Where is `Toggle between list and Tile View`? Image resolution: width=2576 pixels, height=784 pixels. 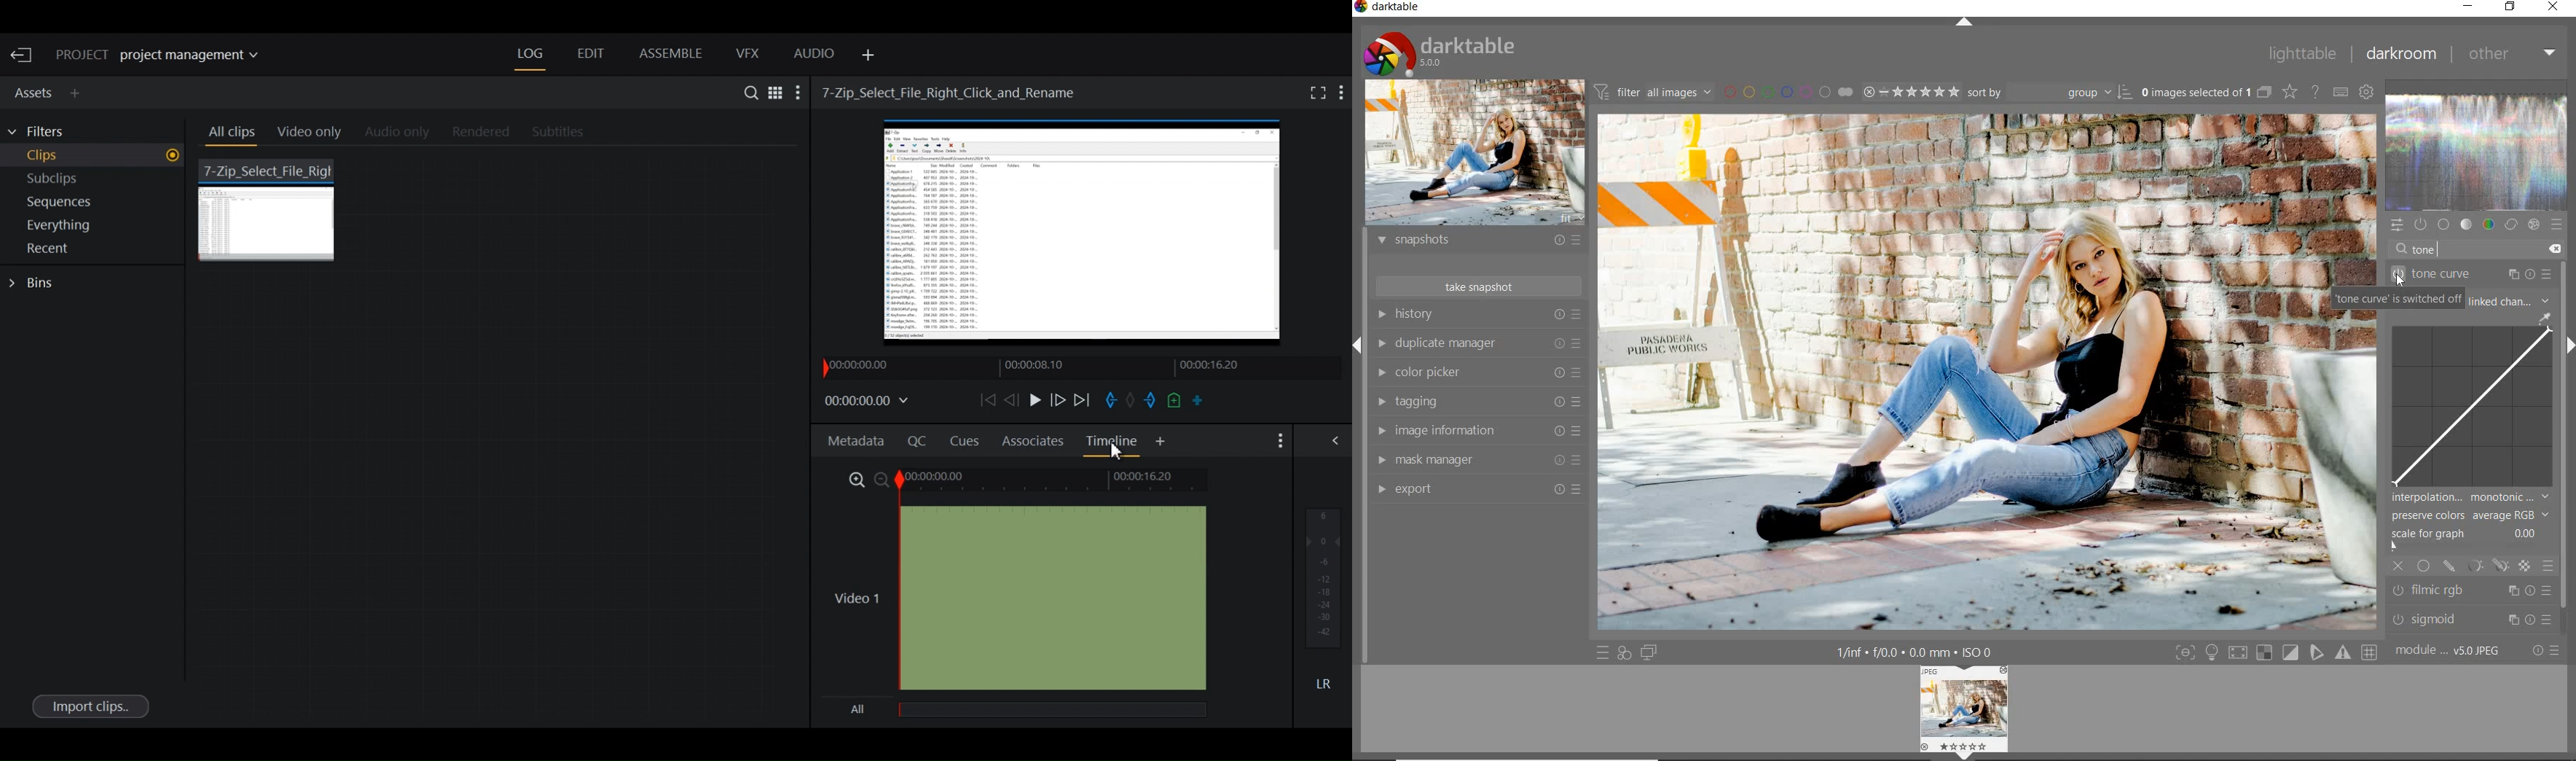 Toggle between list and Tile View is located at coordinates (774, 92).